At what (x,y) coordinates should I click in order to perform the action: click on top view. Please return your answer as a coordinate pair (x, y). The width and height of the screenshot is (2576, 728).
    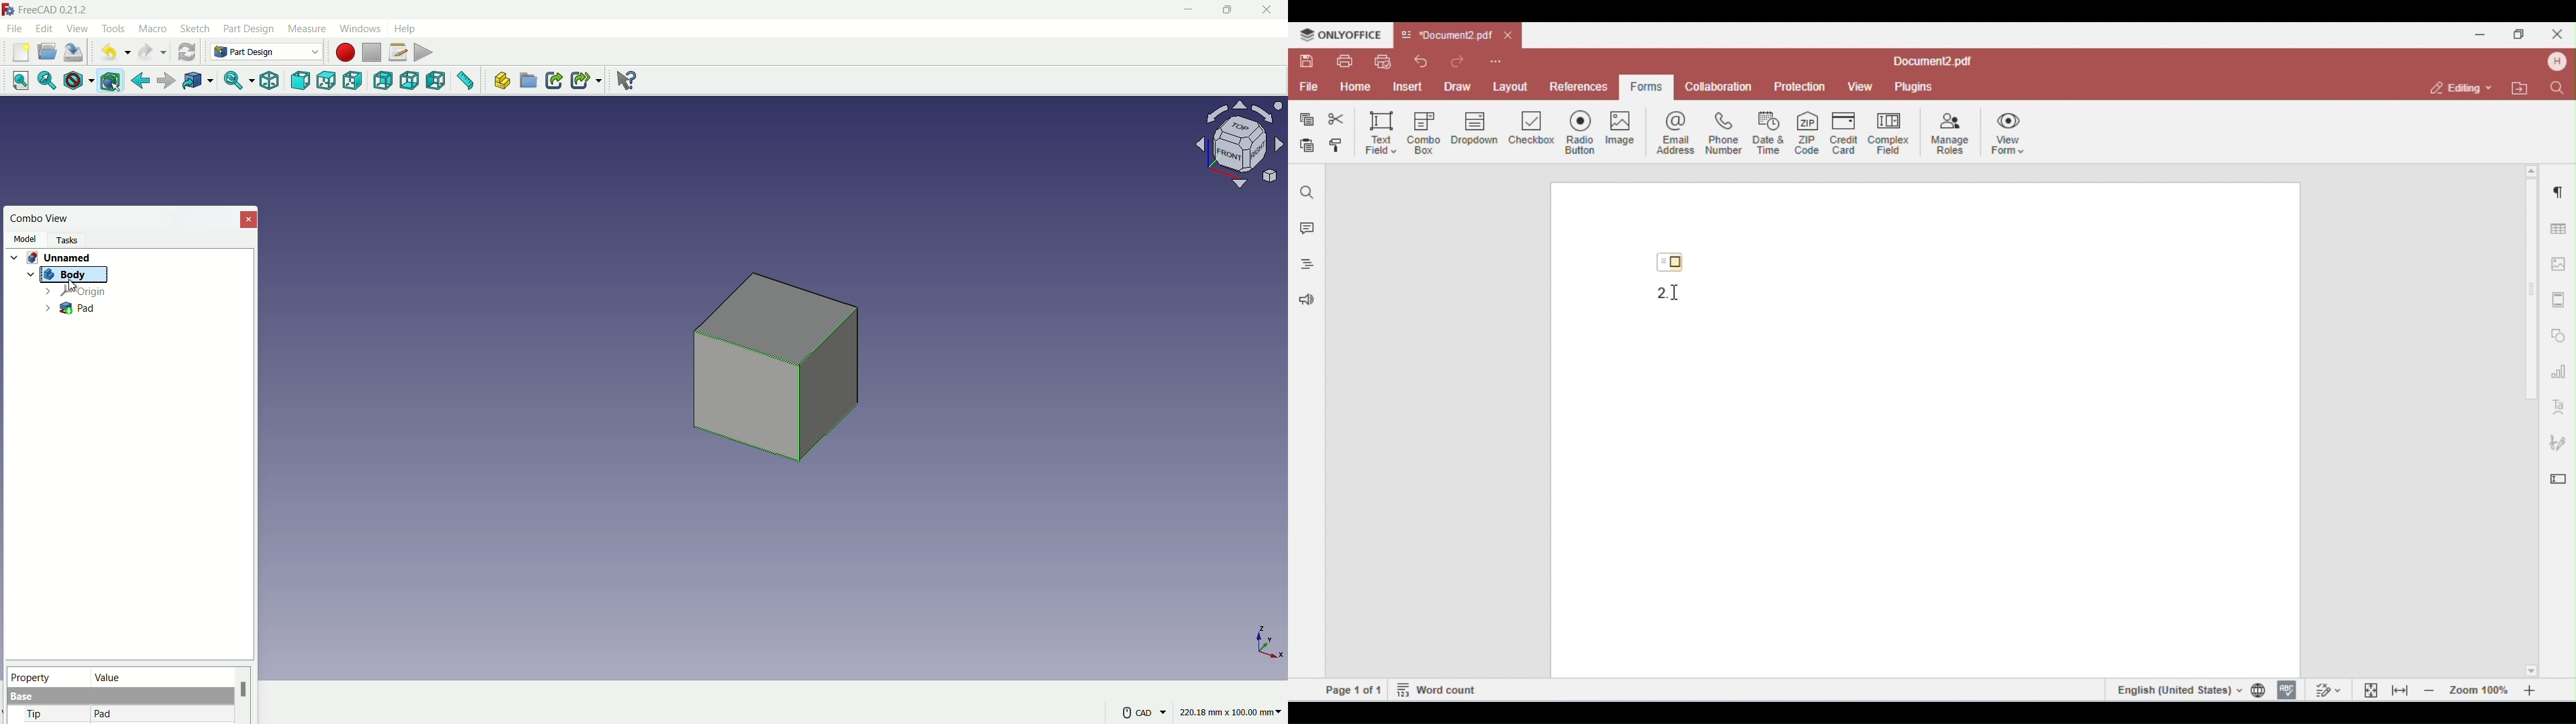
    Looking at the image, I should click on (329, 80).